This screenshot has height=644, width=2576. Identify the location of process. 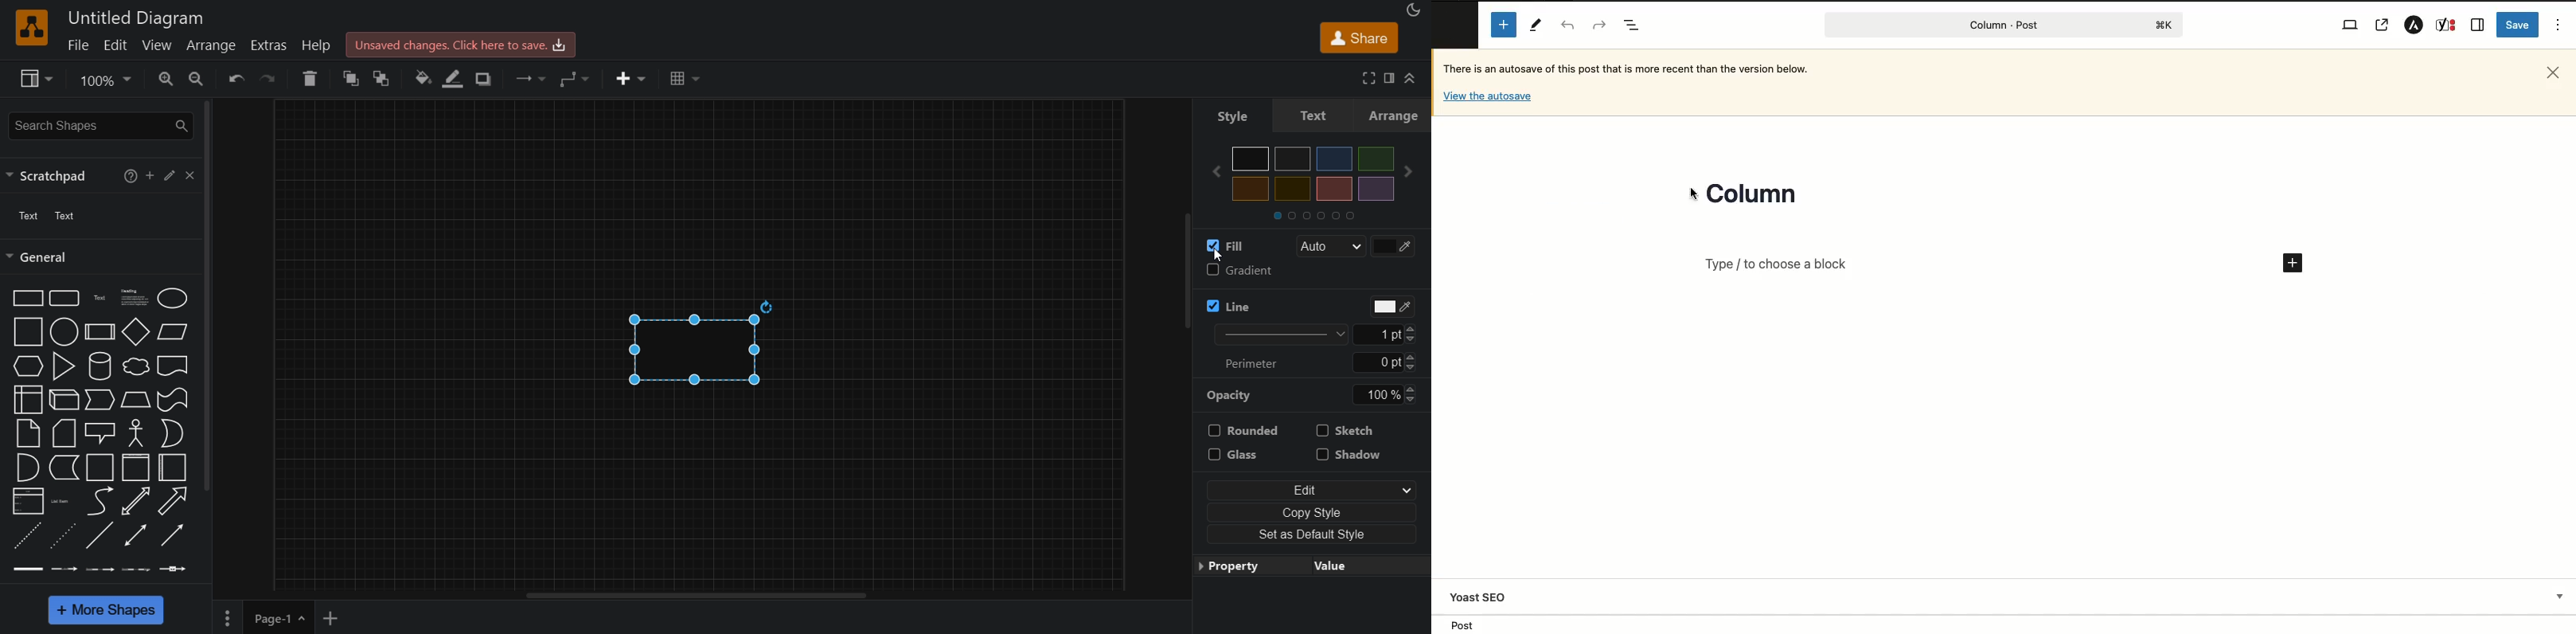
(101, 331).